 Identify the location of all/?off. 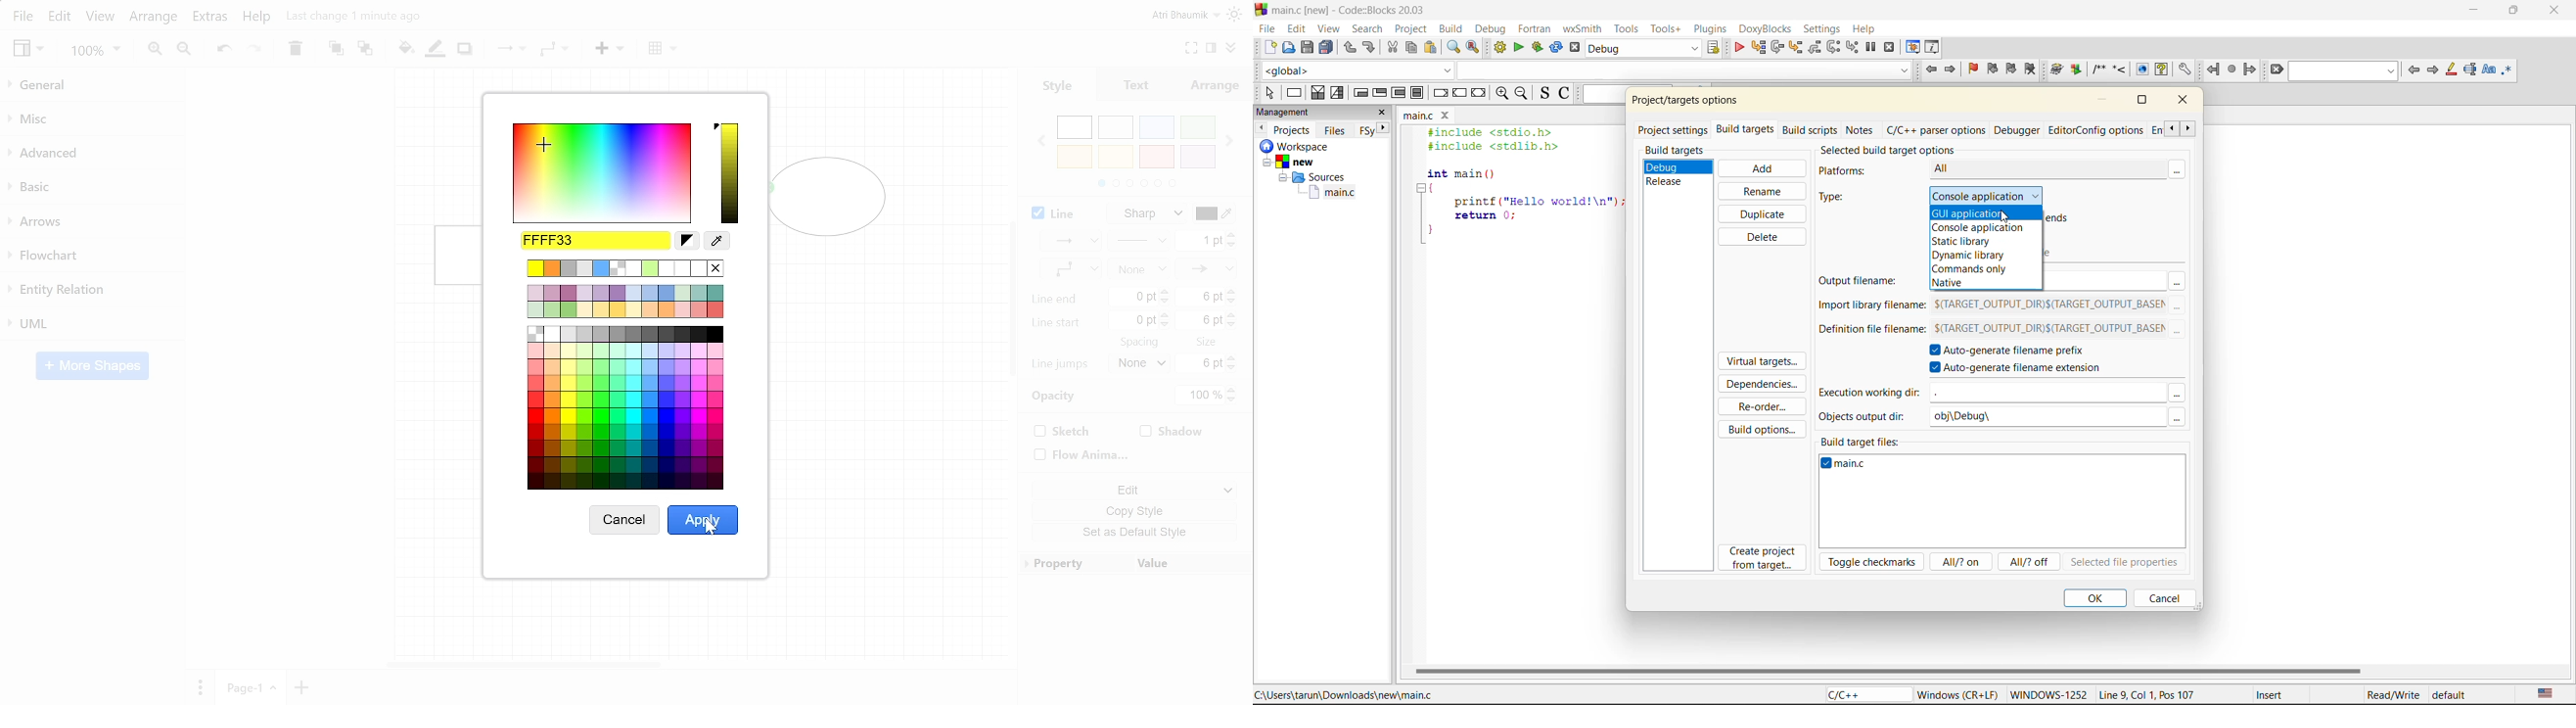
(2028, 561).